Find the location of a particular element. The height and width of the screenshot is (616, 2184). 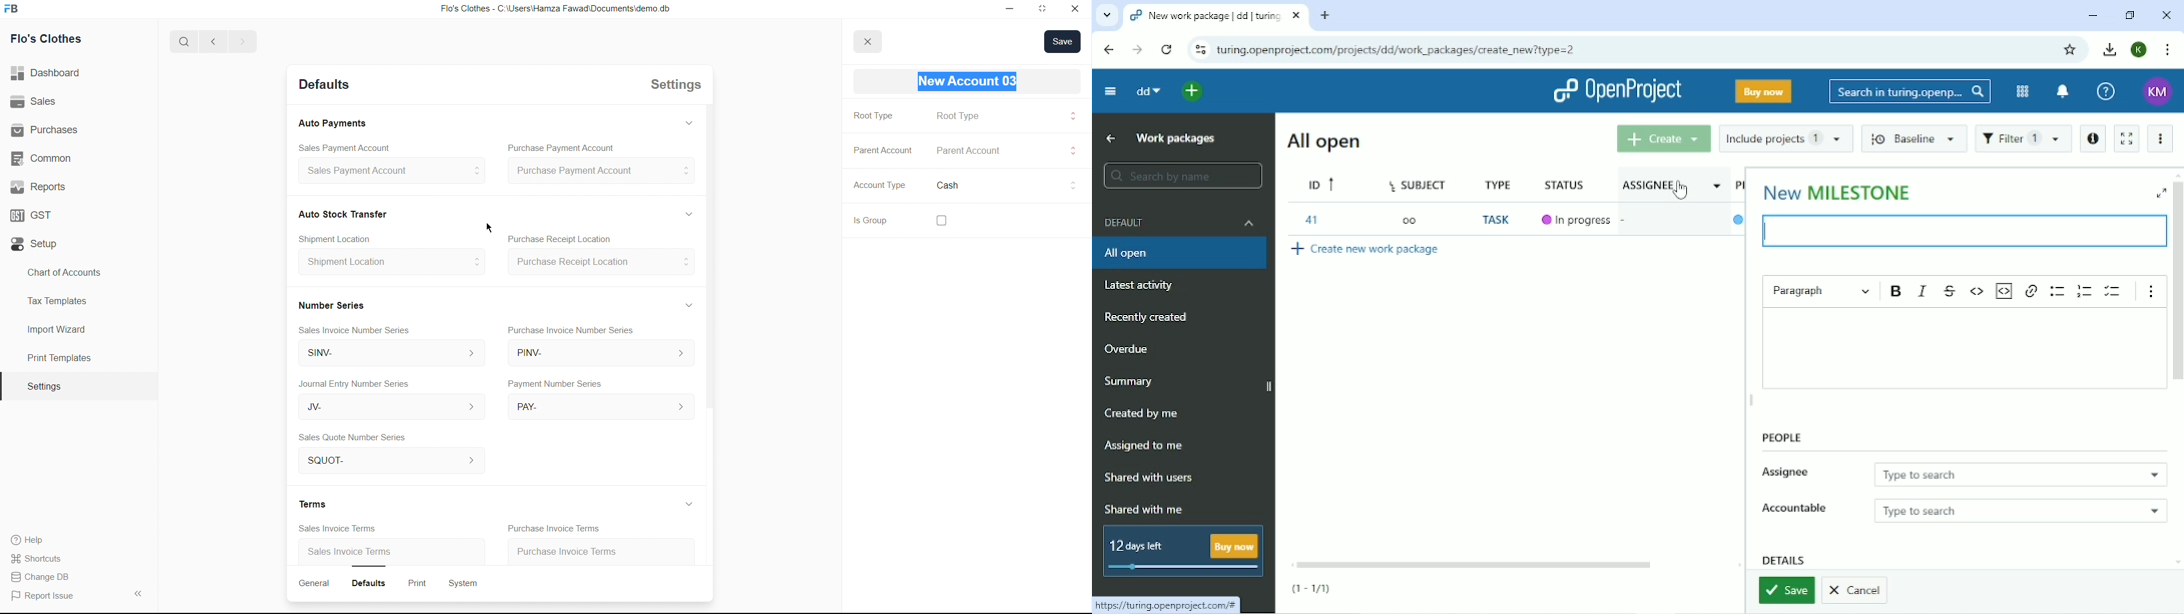

SQuOT- > is located at coordinates (388, 461).